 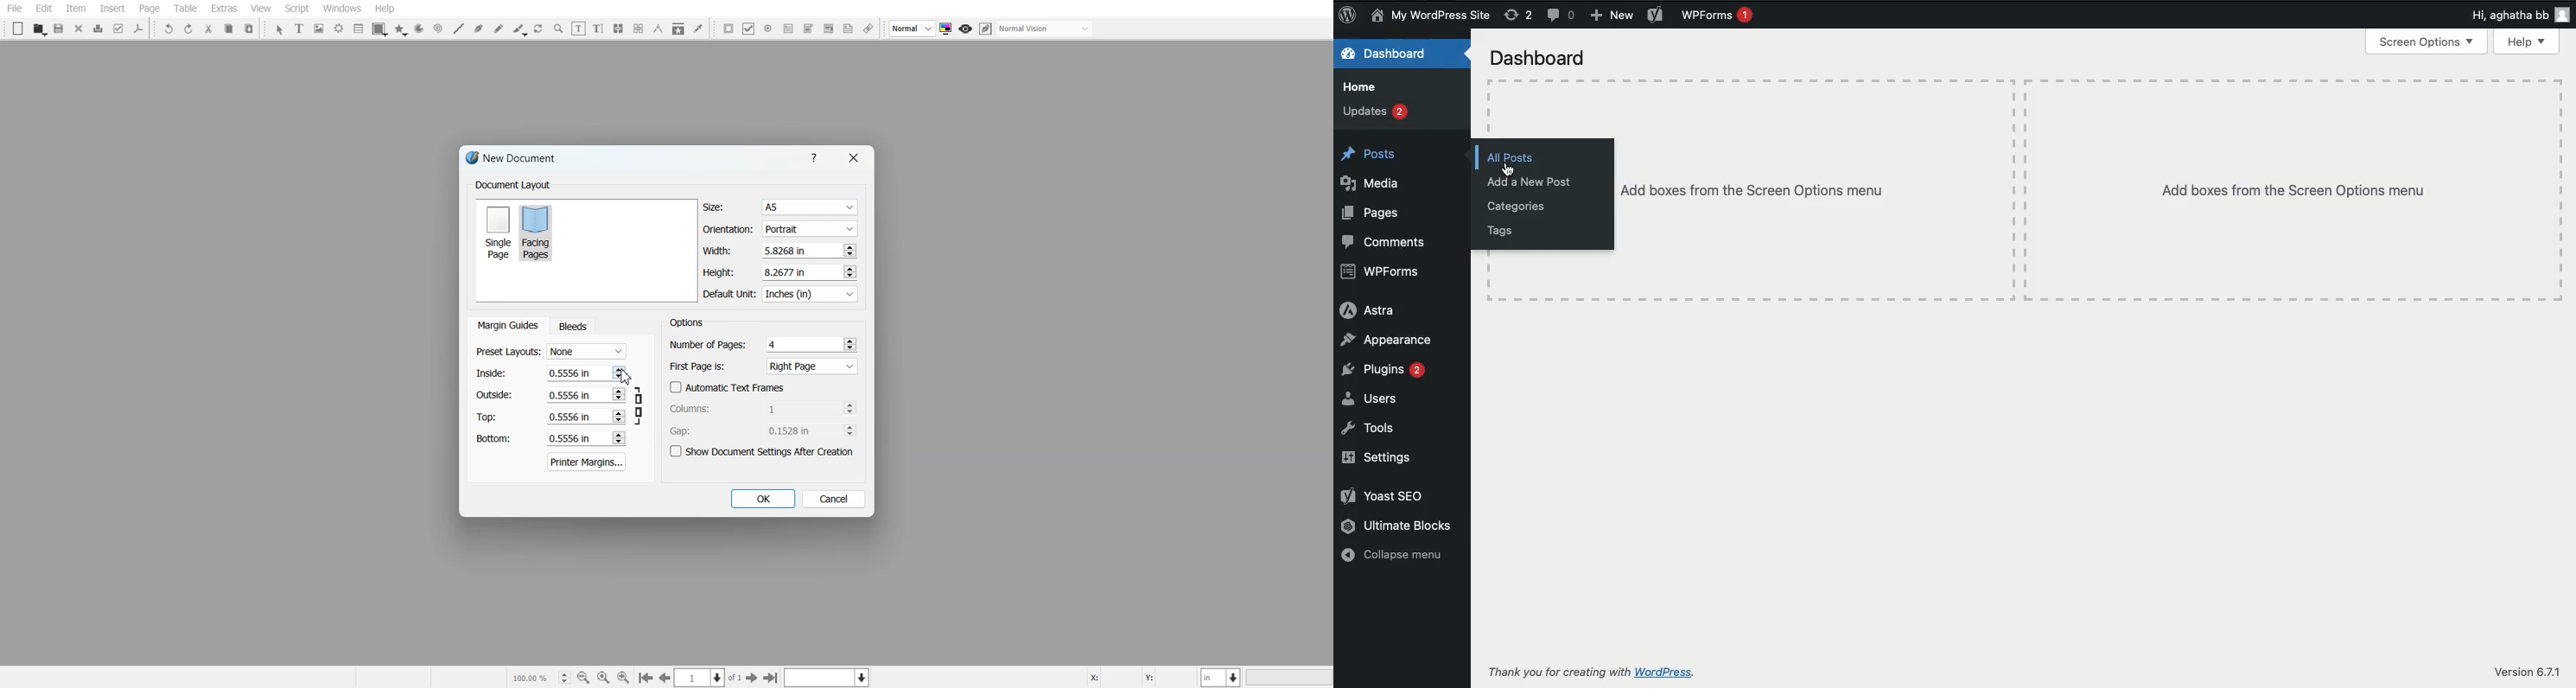 What do you see at coordinates (659, 28) in the screenshot?
I see `Measurement` at bounding box center [659, 28].